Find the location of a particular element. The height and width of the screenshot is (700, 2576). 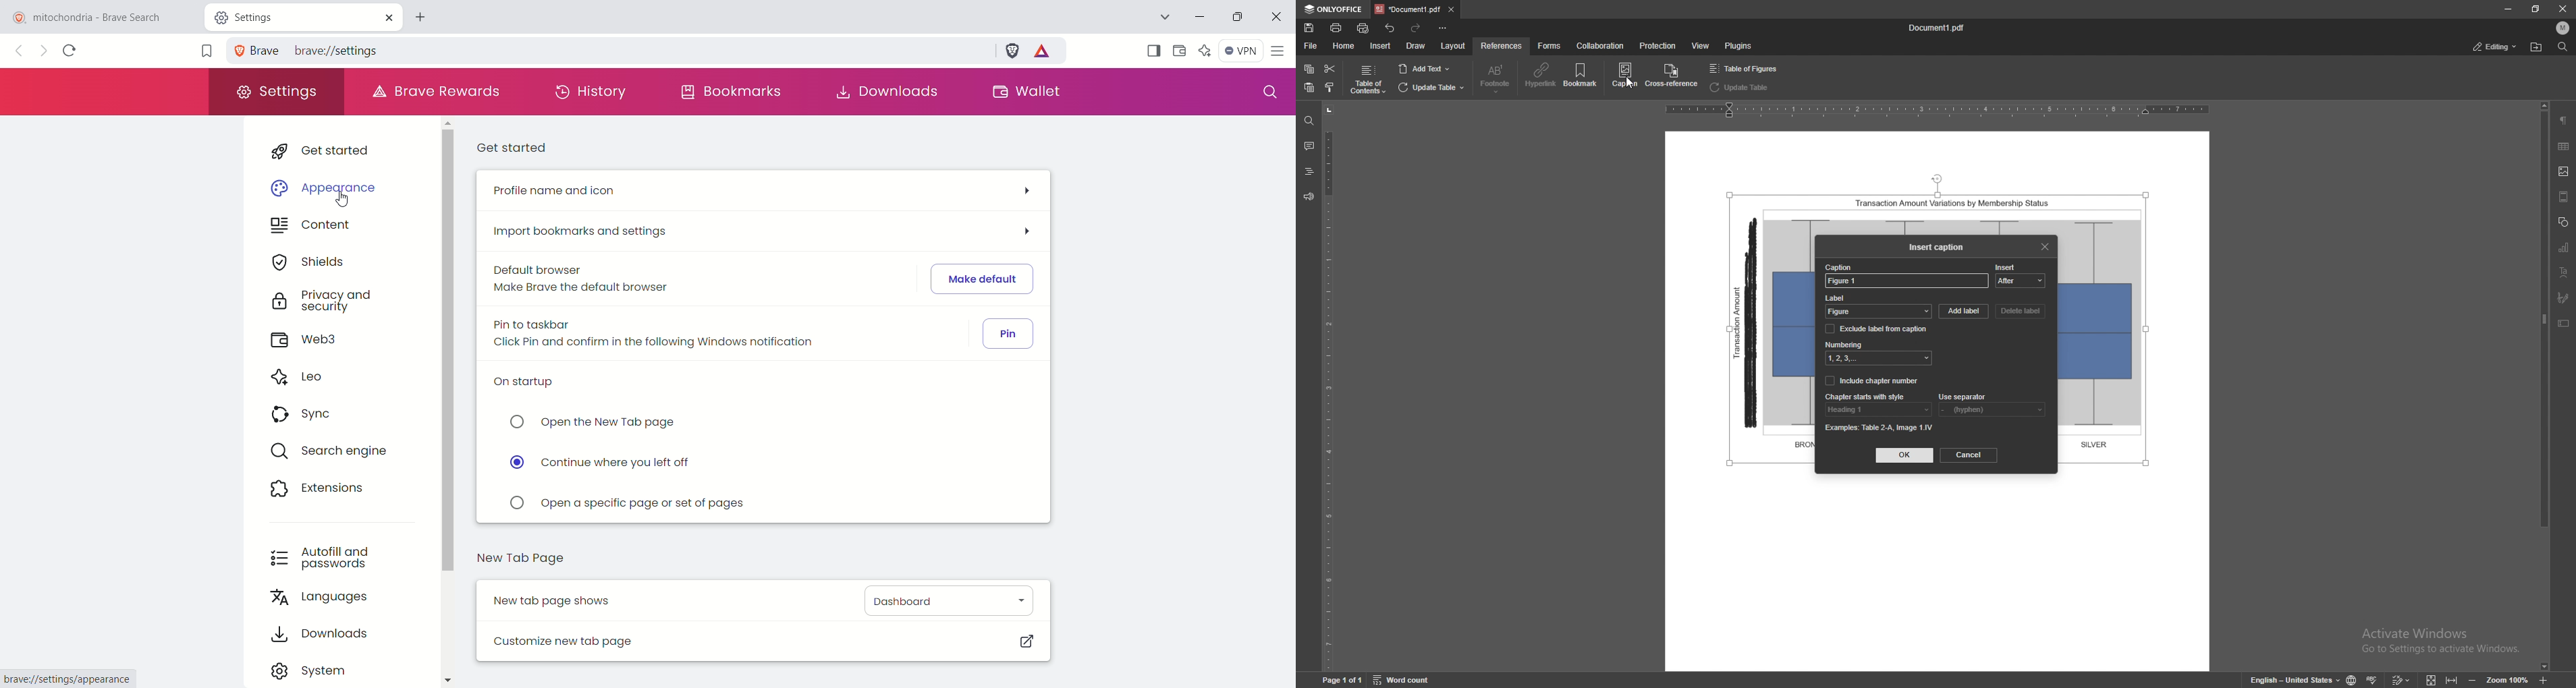

example is located at coordinates (1881, 427).